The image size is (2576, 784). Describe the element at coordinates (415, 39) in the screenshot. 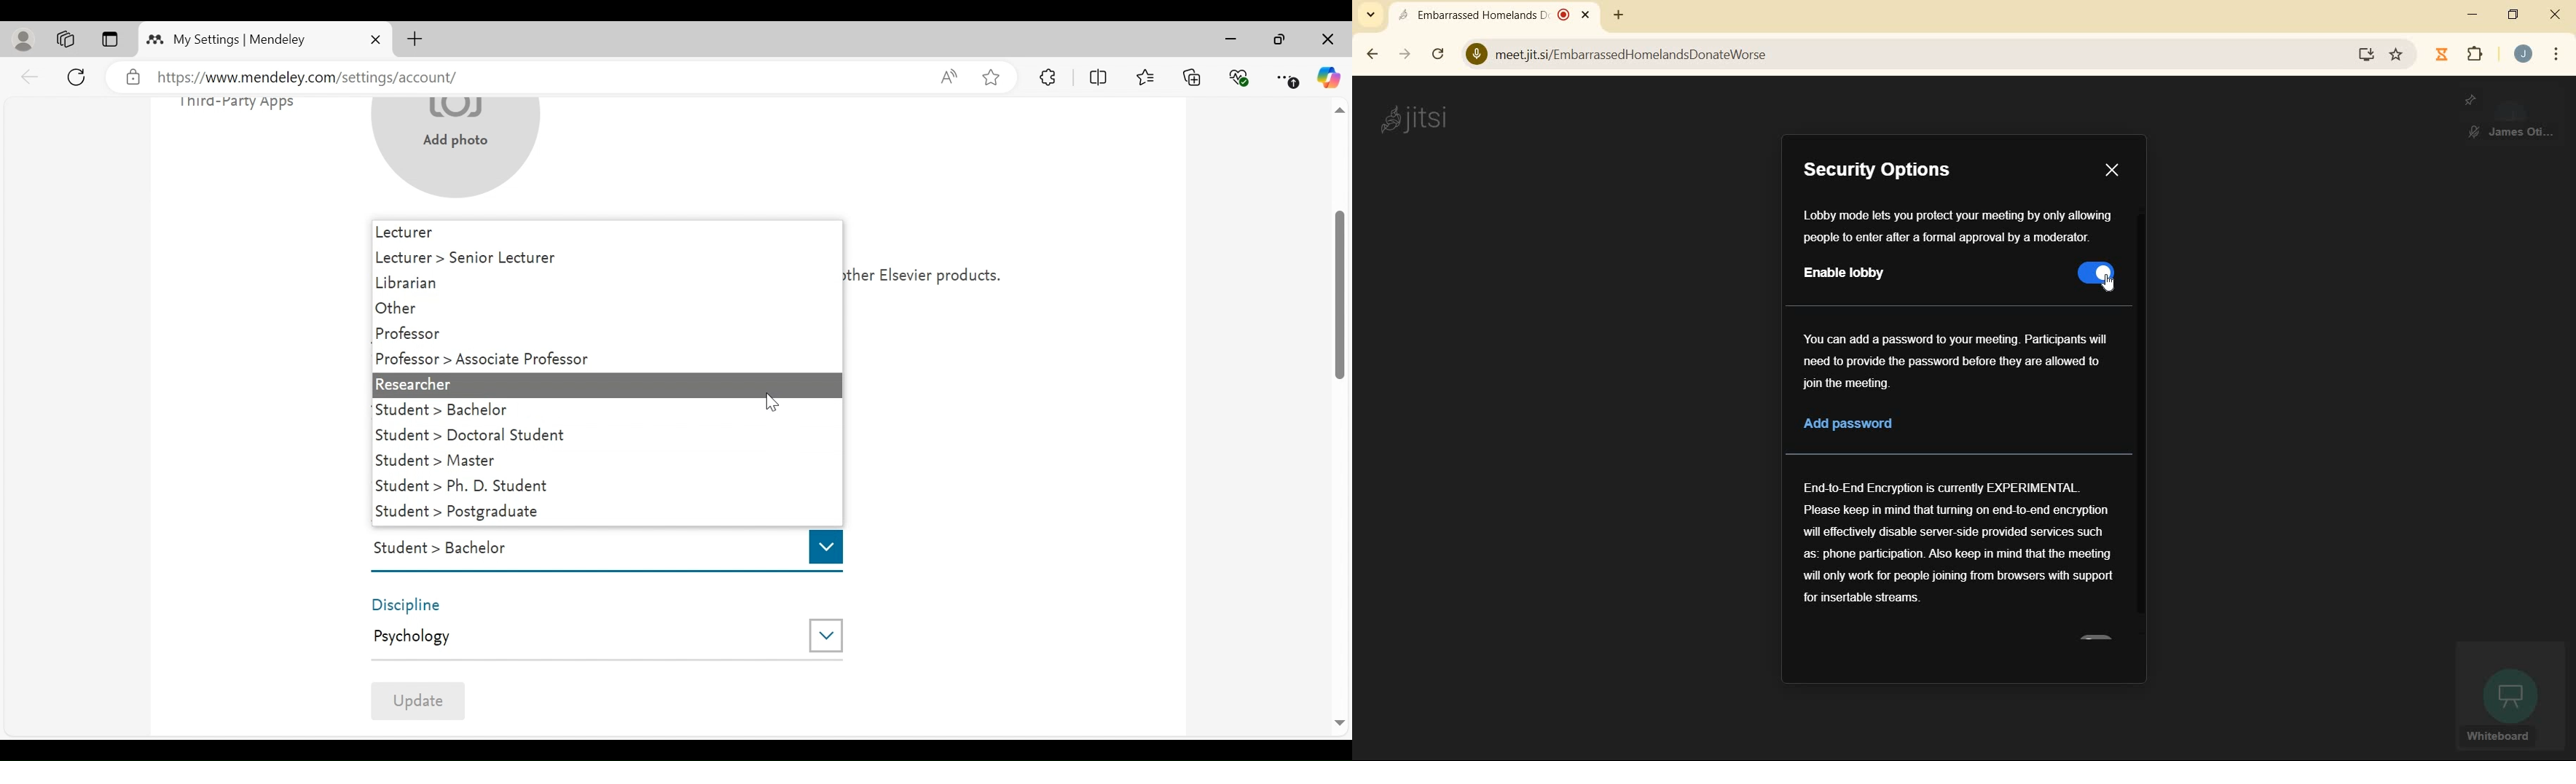

I see `New Tab` at that location.